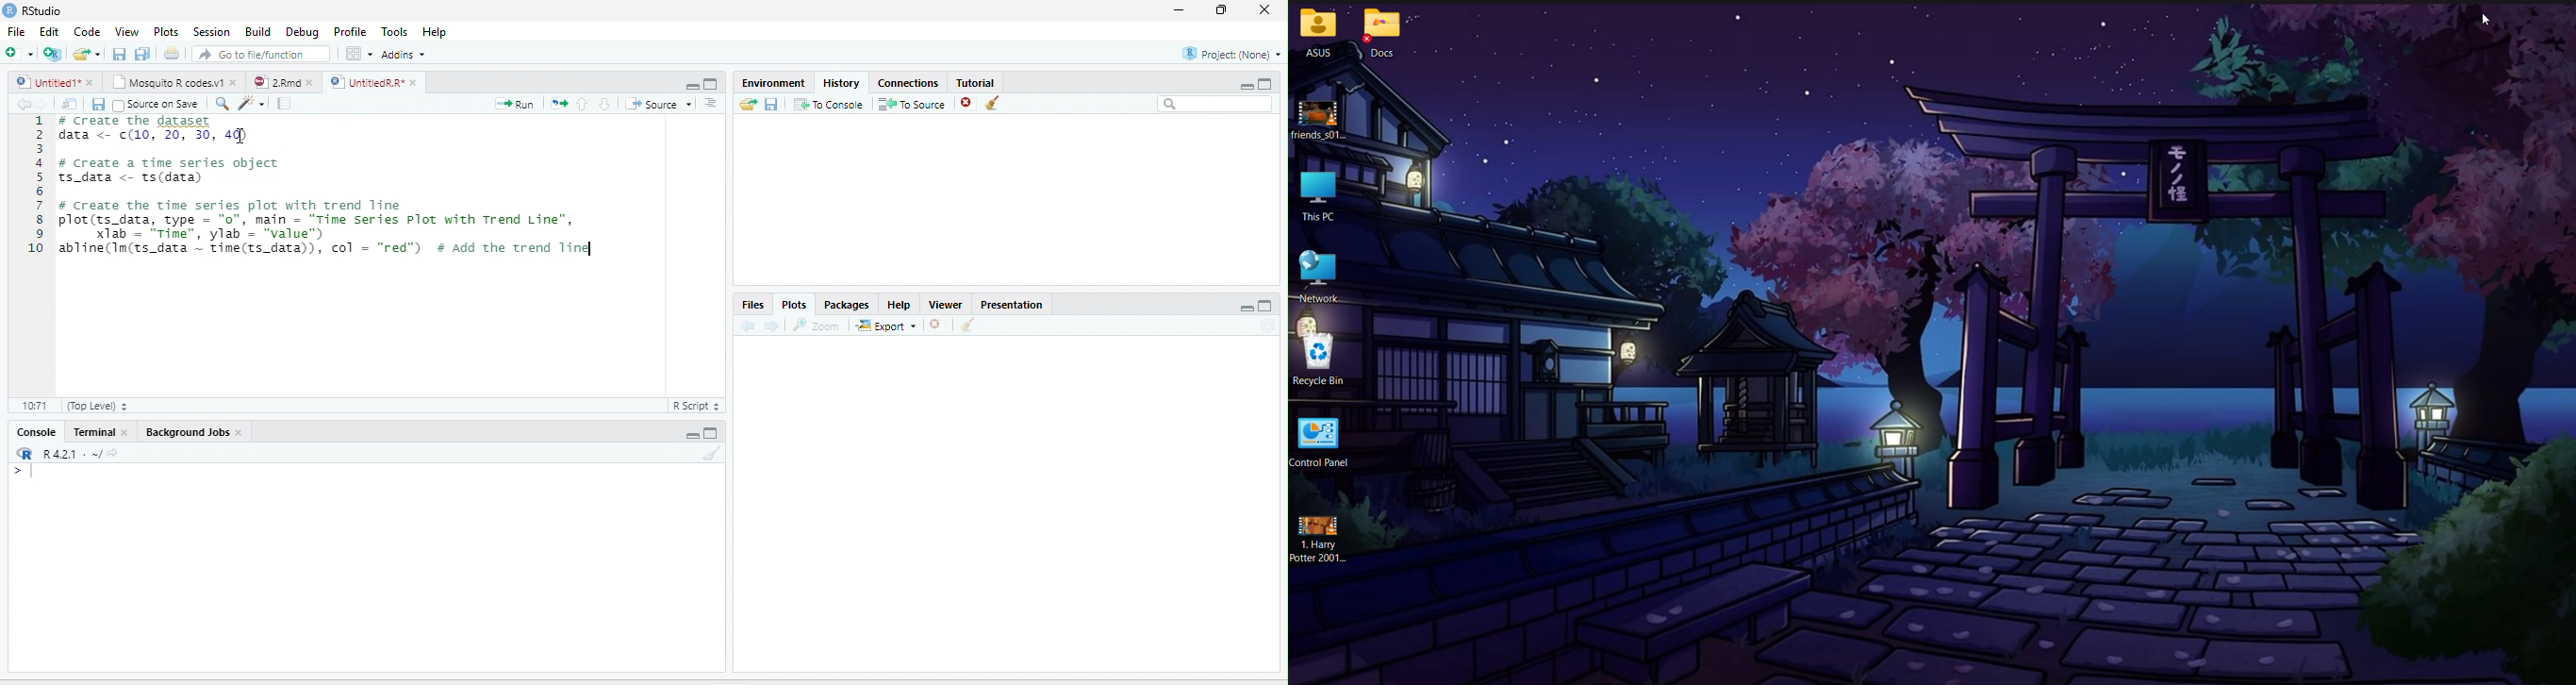 The image size is (2576, 700). I want to click on R, so click(25, 453).